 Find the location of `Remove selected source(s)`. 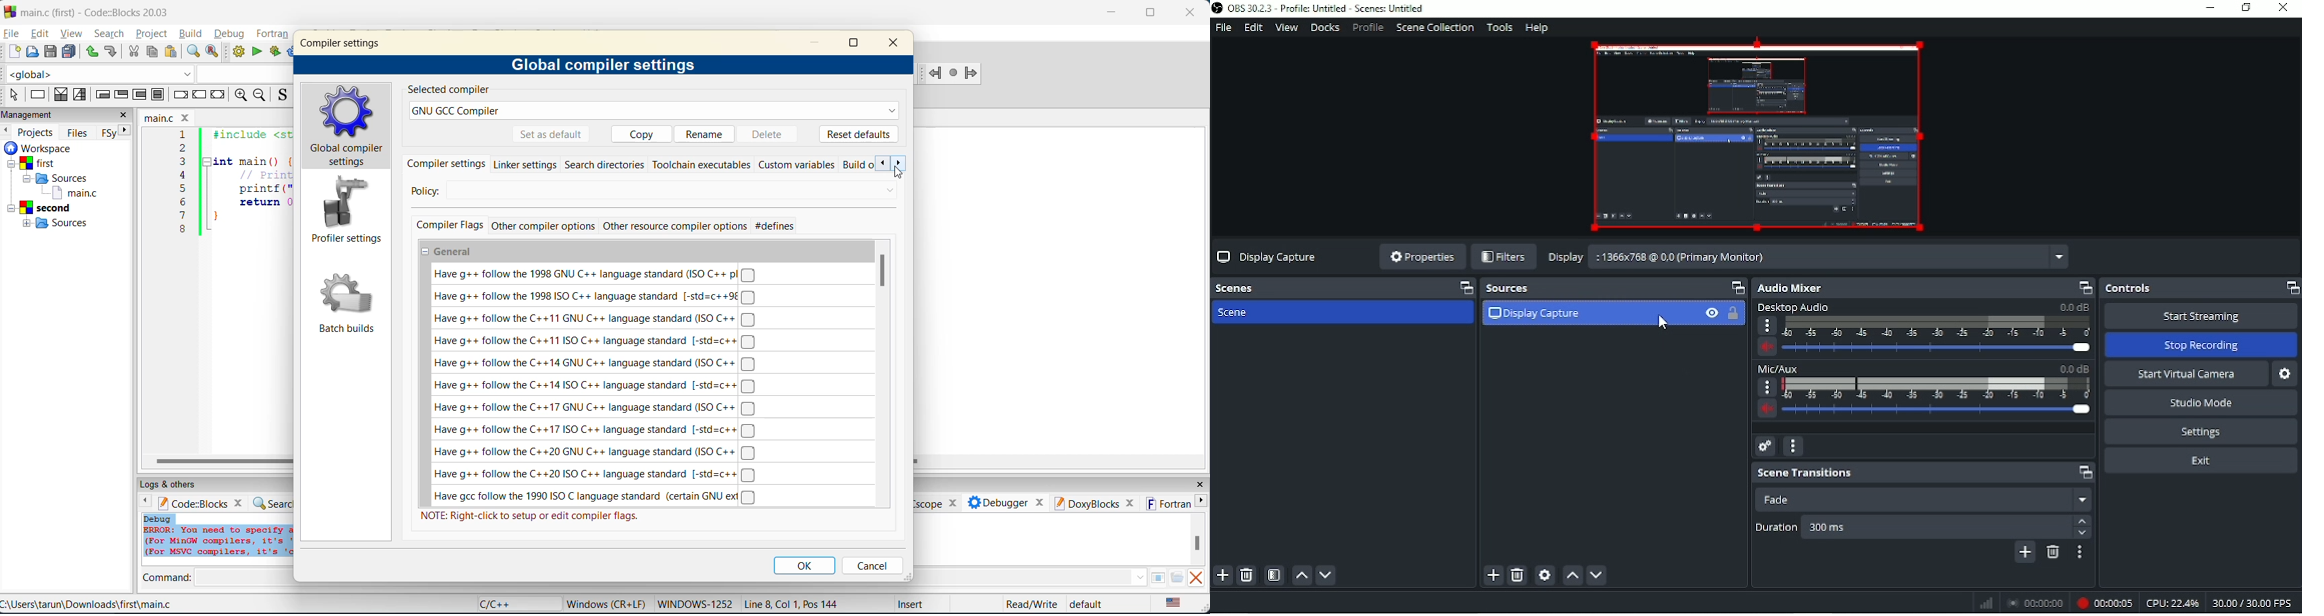

Remove selected source(s) is located at coordinates (1518, 575).